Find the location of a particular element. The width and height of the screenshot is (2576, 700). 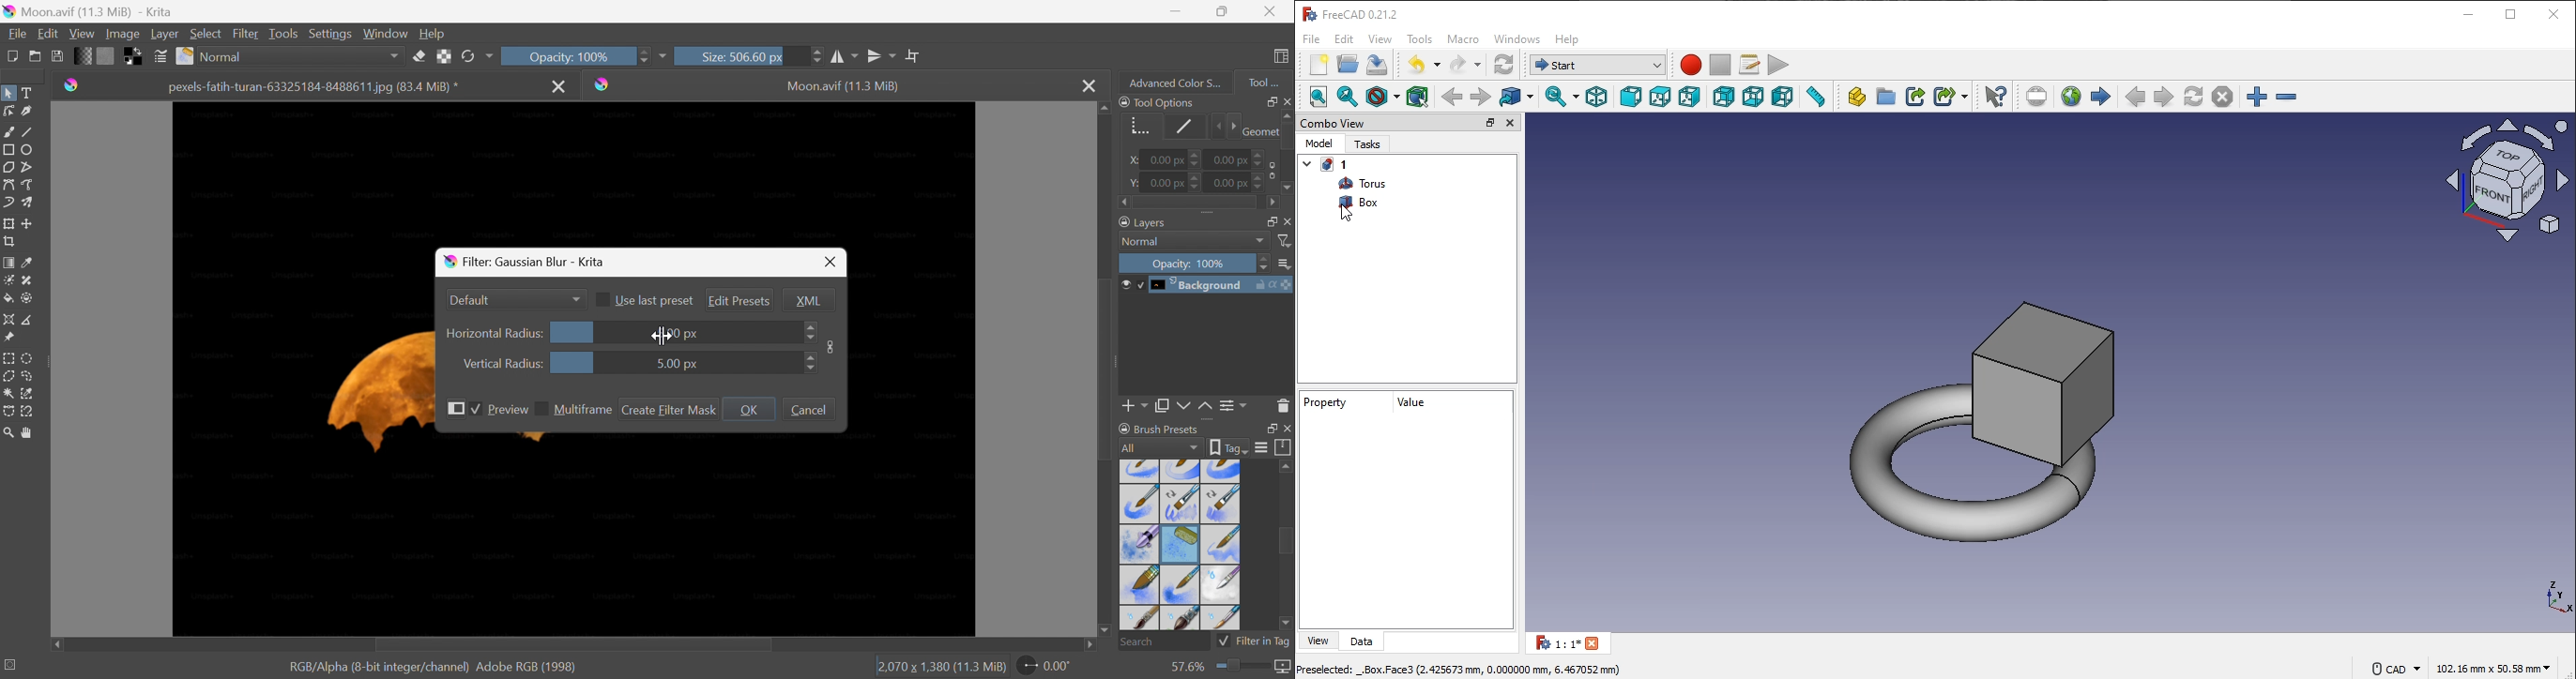

Types of brush is located at coordinates (1180, 544).